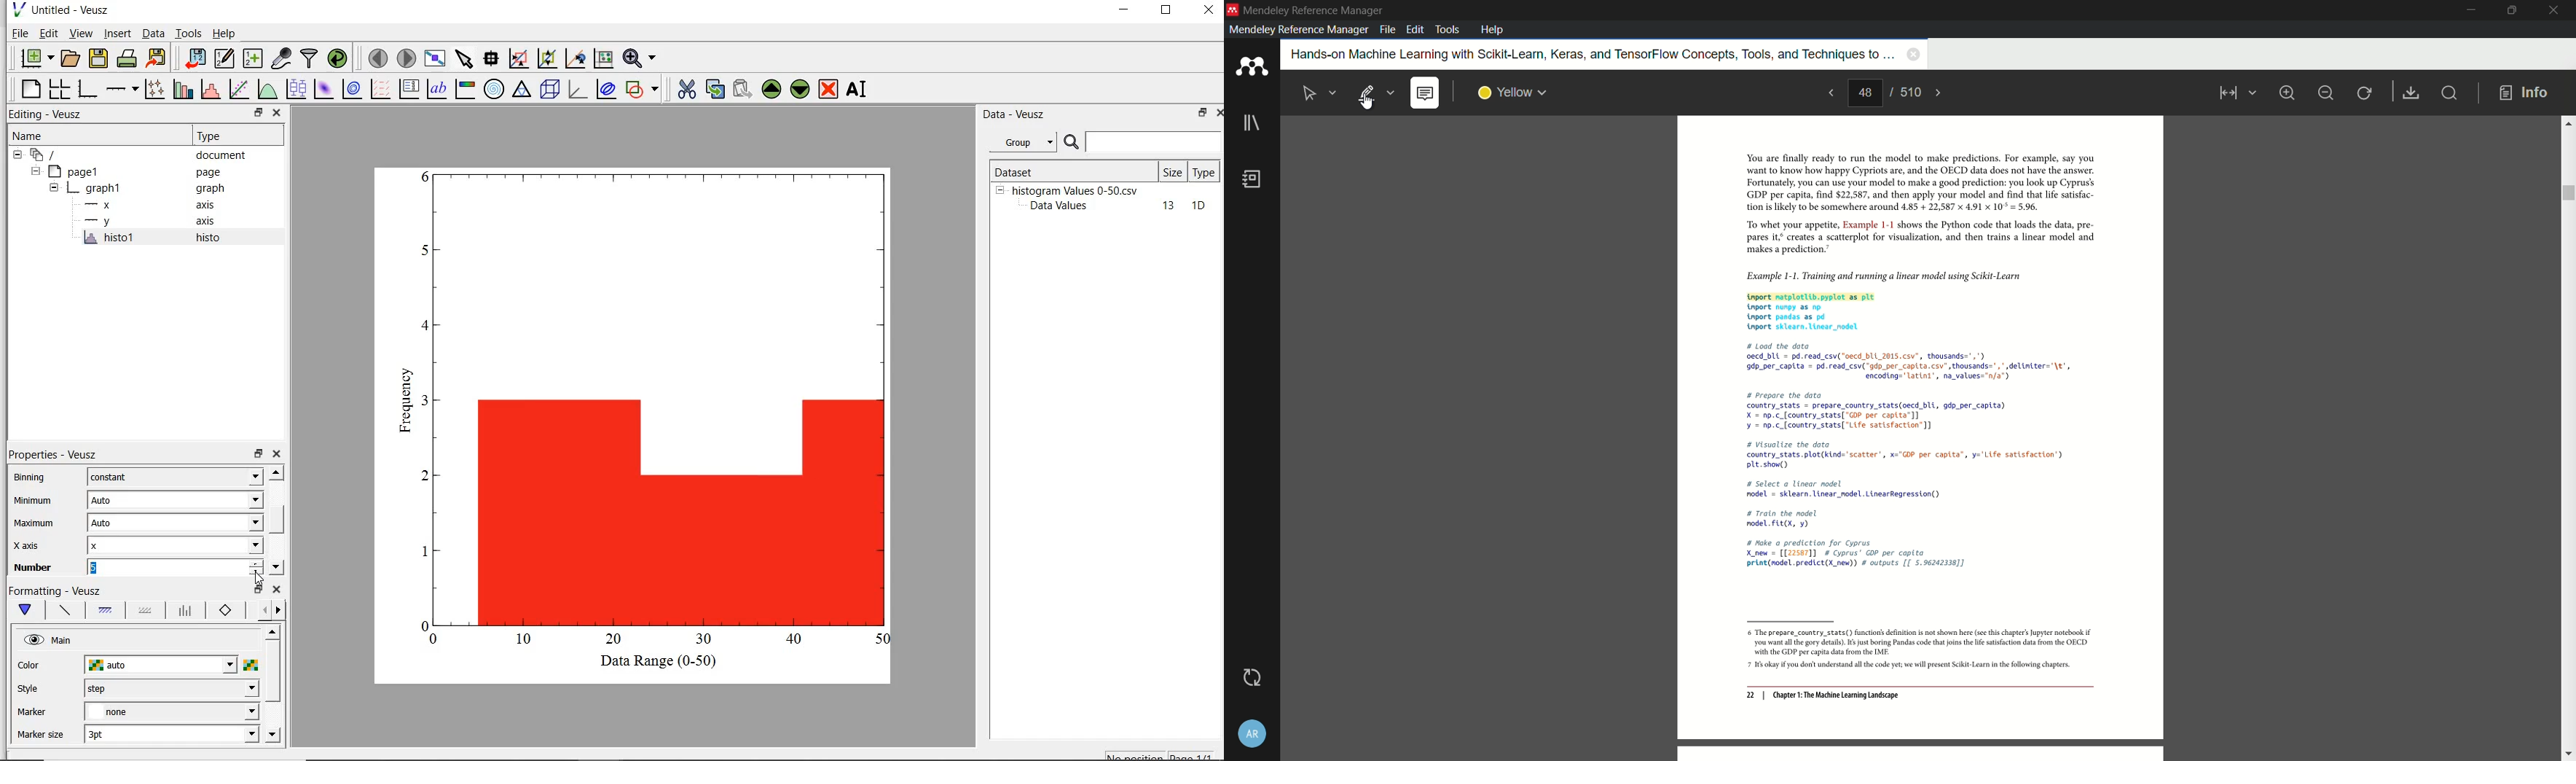 Image resolution: width=2576 pixels, height=784 pixels. What do you see at coordinates (170, 688) in the screenshot?
I see `step` at bounding box center [170, 688].